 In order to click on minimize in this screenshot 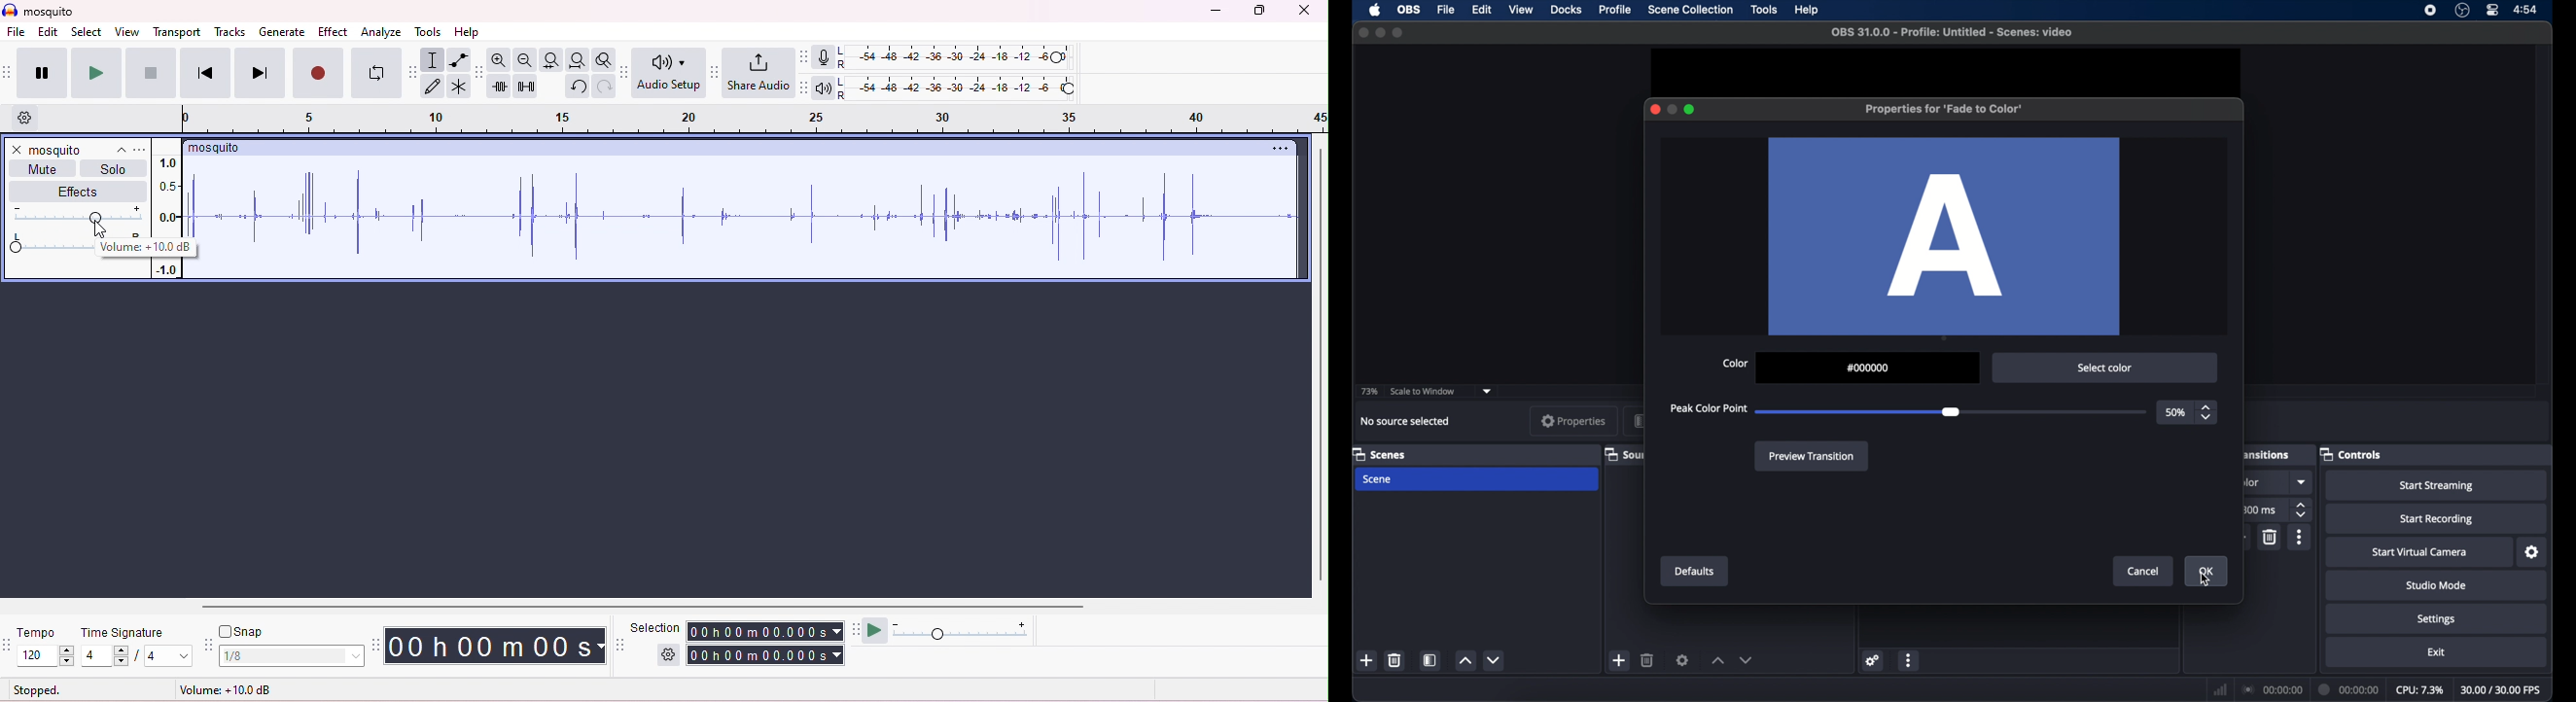, I will do `click(1672, 109)`.